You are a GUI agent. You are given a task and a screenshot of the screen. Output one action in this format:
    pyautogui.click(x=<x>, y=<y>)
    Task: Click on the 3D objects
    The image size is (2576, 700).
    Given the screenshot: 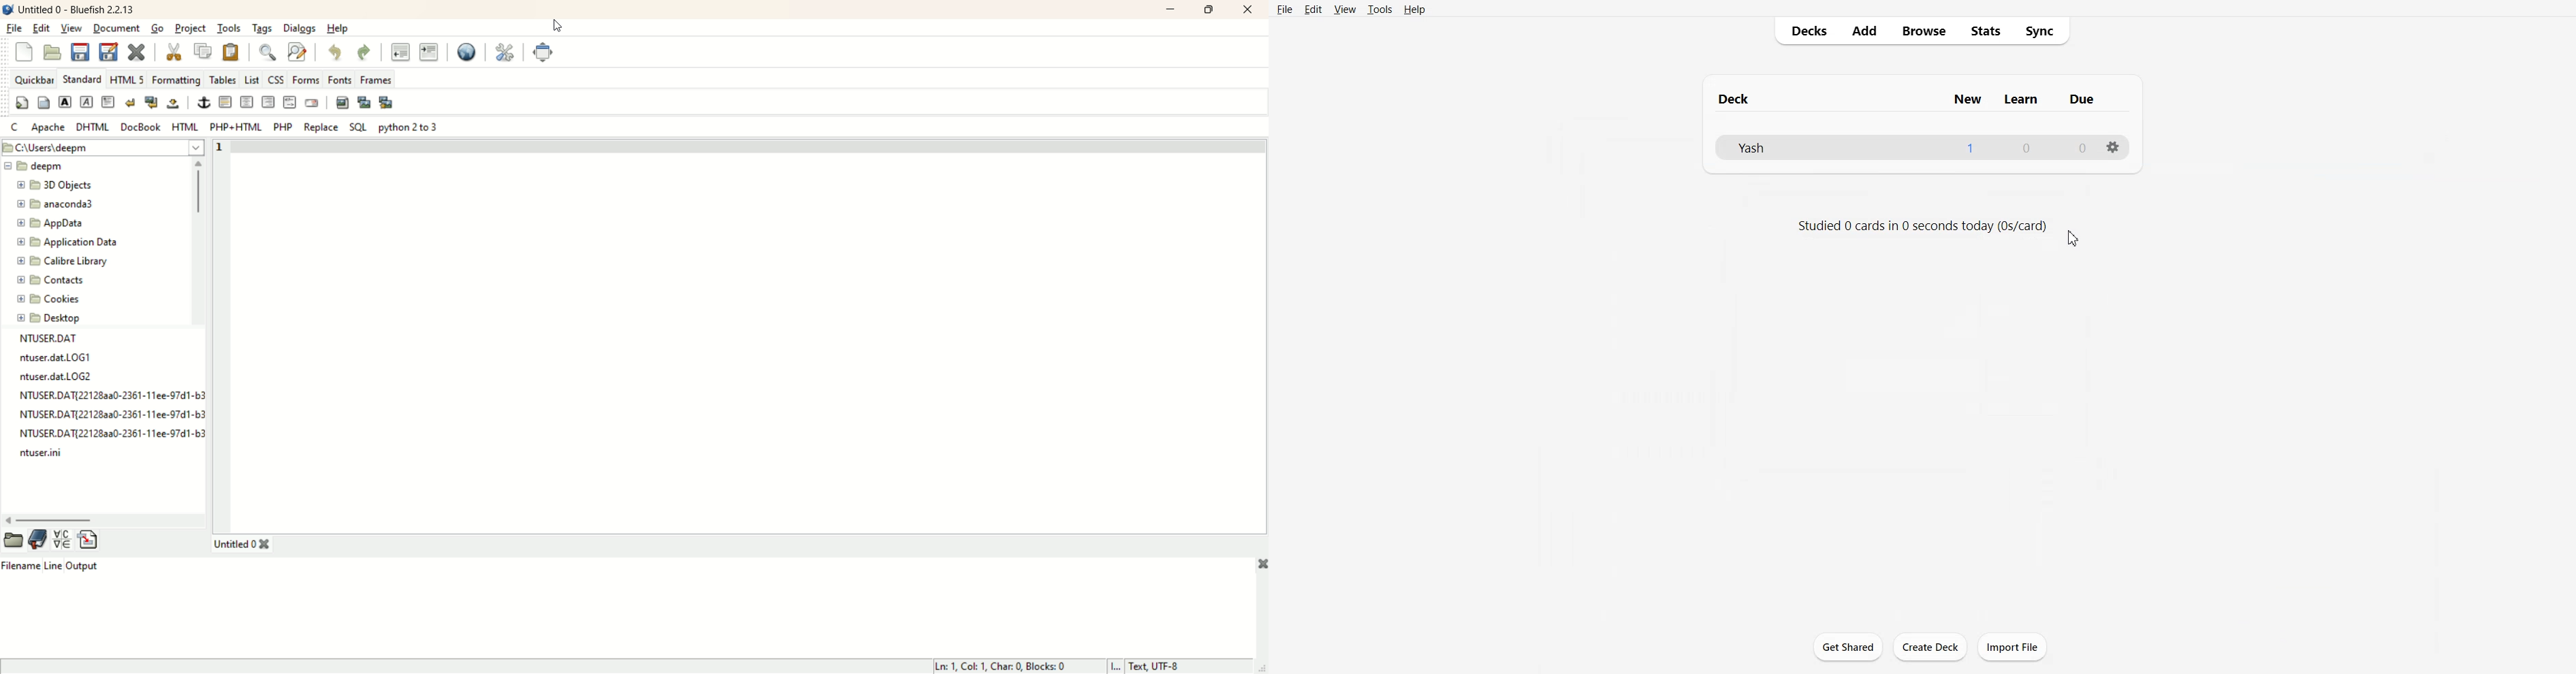 What is the action you would take?
    pyautogui.click(x=57, y=186)
    